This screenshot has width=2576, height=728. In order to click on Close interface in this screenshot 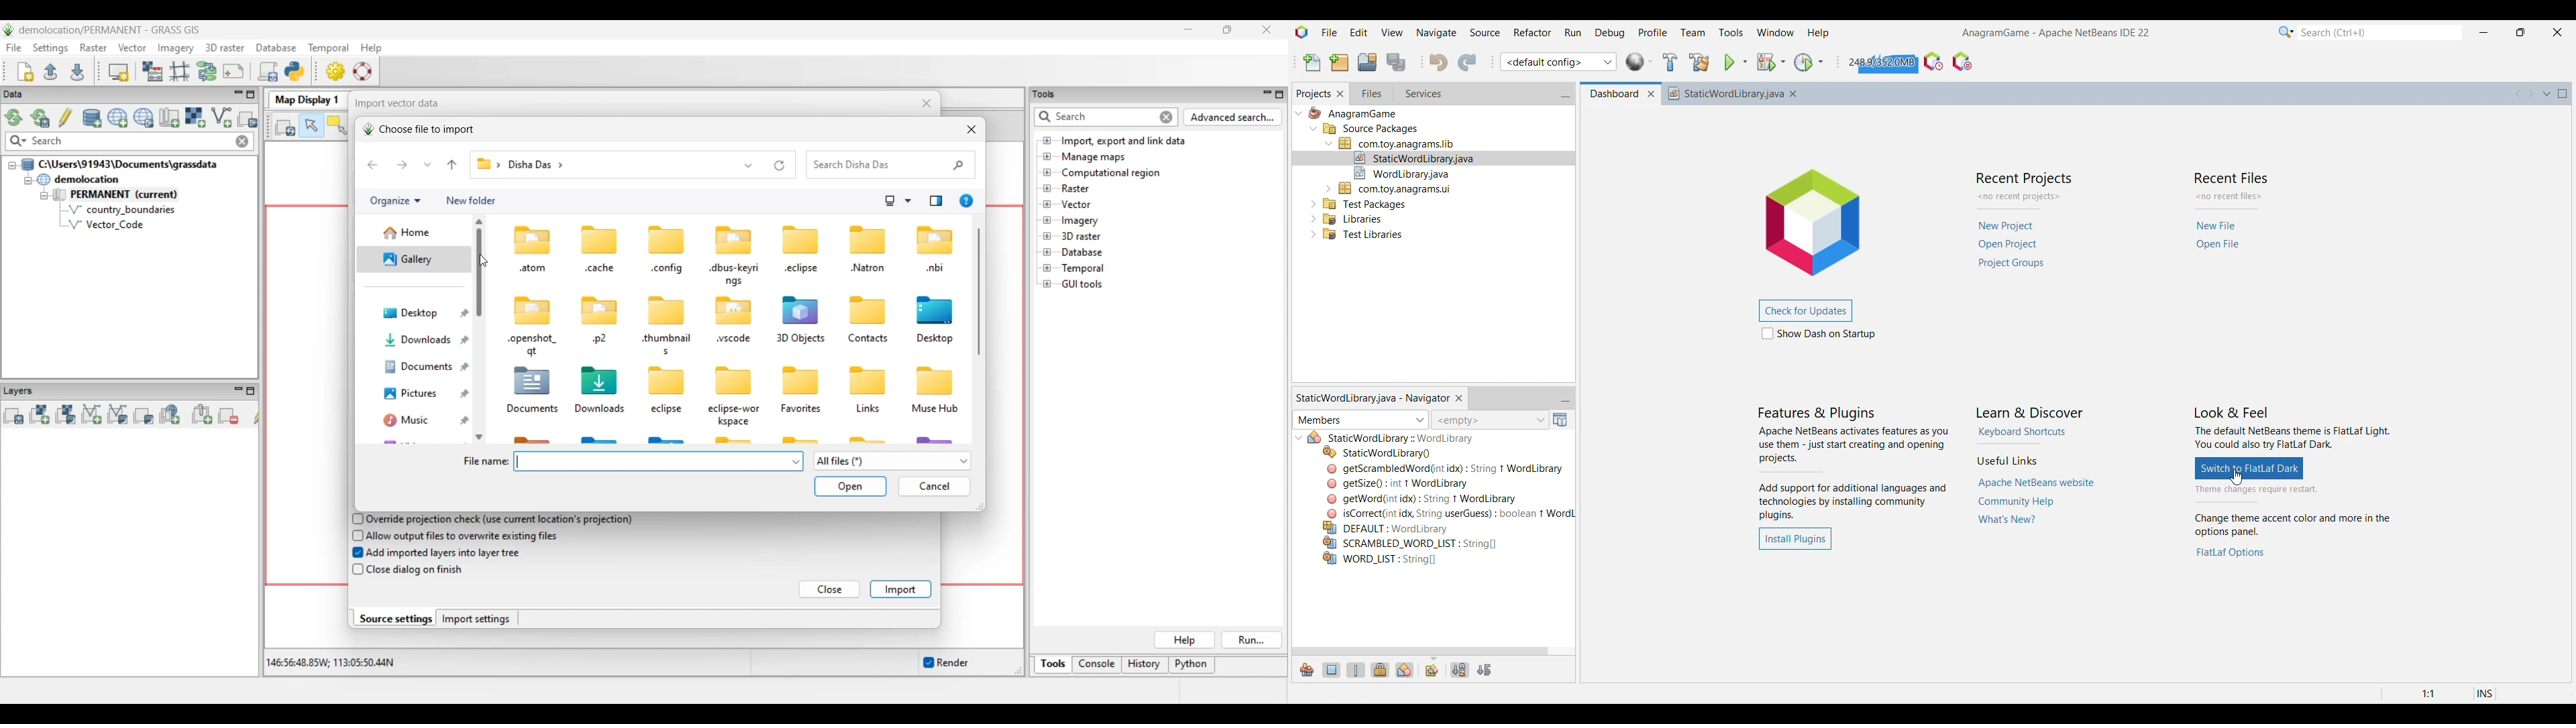, I will do `click(2558, 32)`.